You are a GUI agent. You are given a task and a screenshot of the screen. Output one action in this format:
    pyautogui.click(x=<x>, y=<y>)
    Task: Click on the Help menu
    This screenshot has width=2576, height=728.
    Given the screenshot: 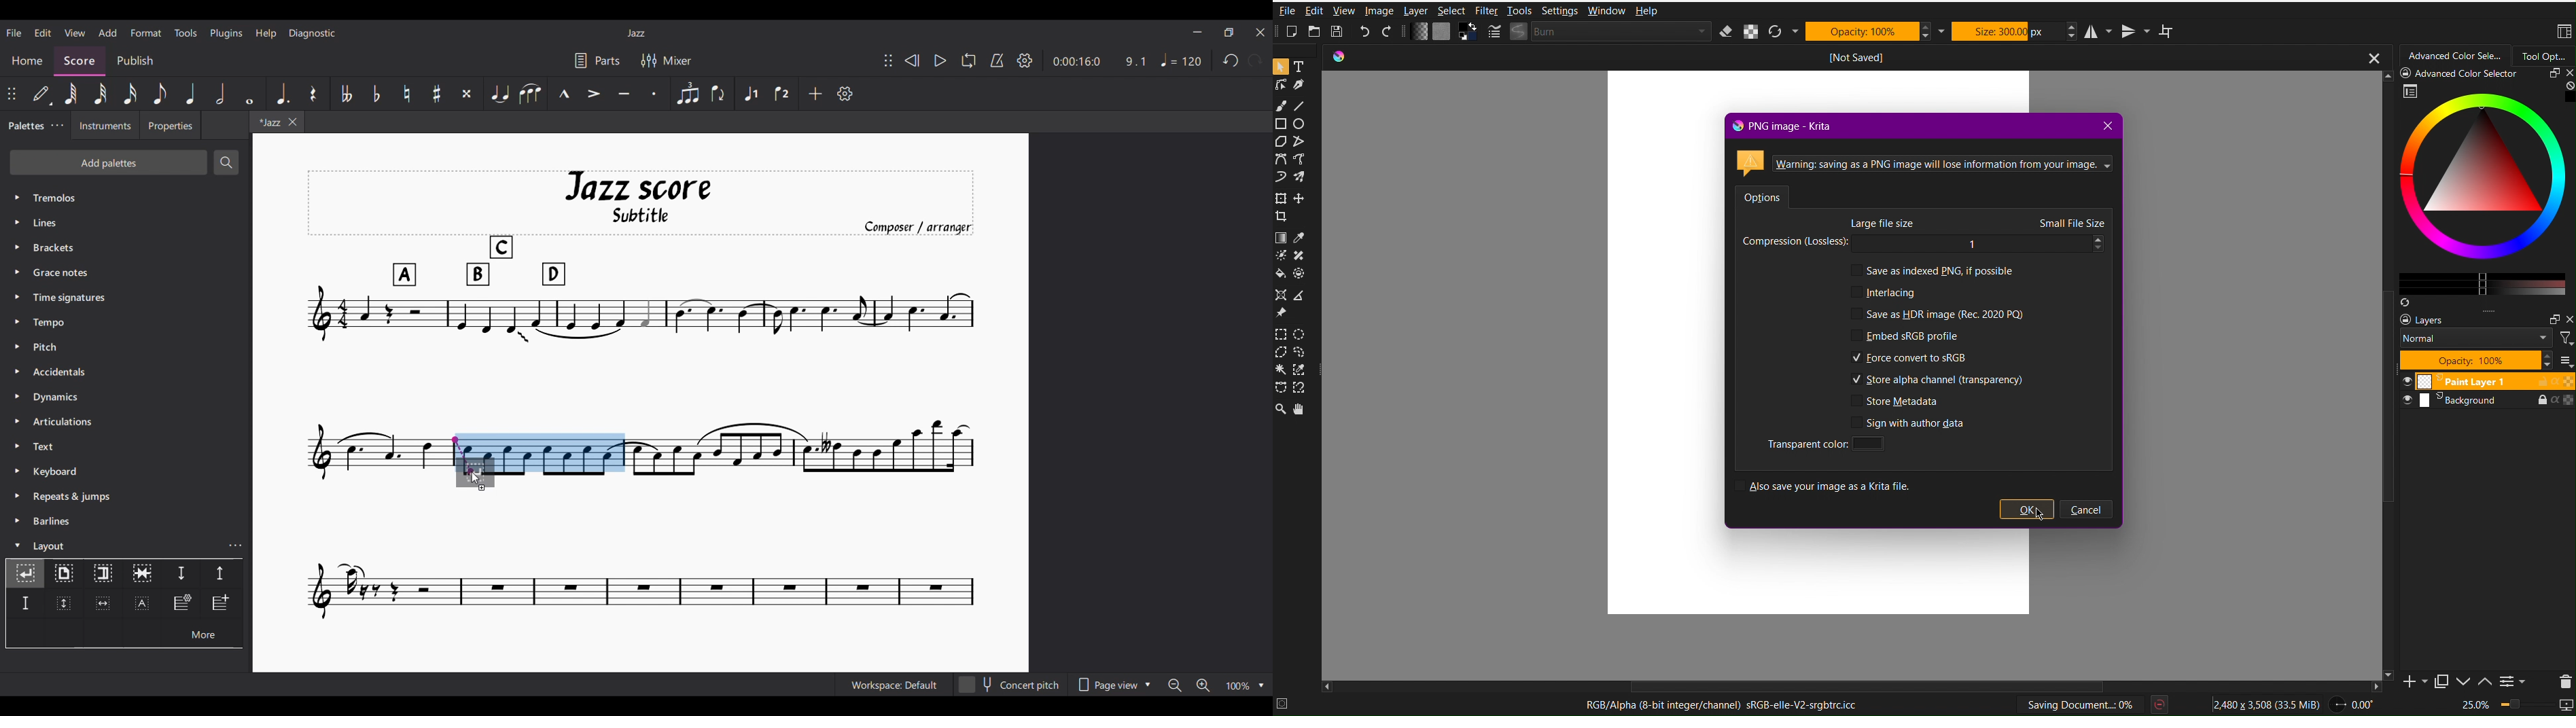 What is the action you would take?
    pyautogui.click(x=267, y=34)
    